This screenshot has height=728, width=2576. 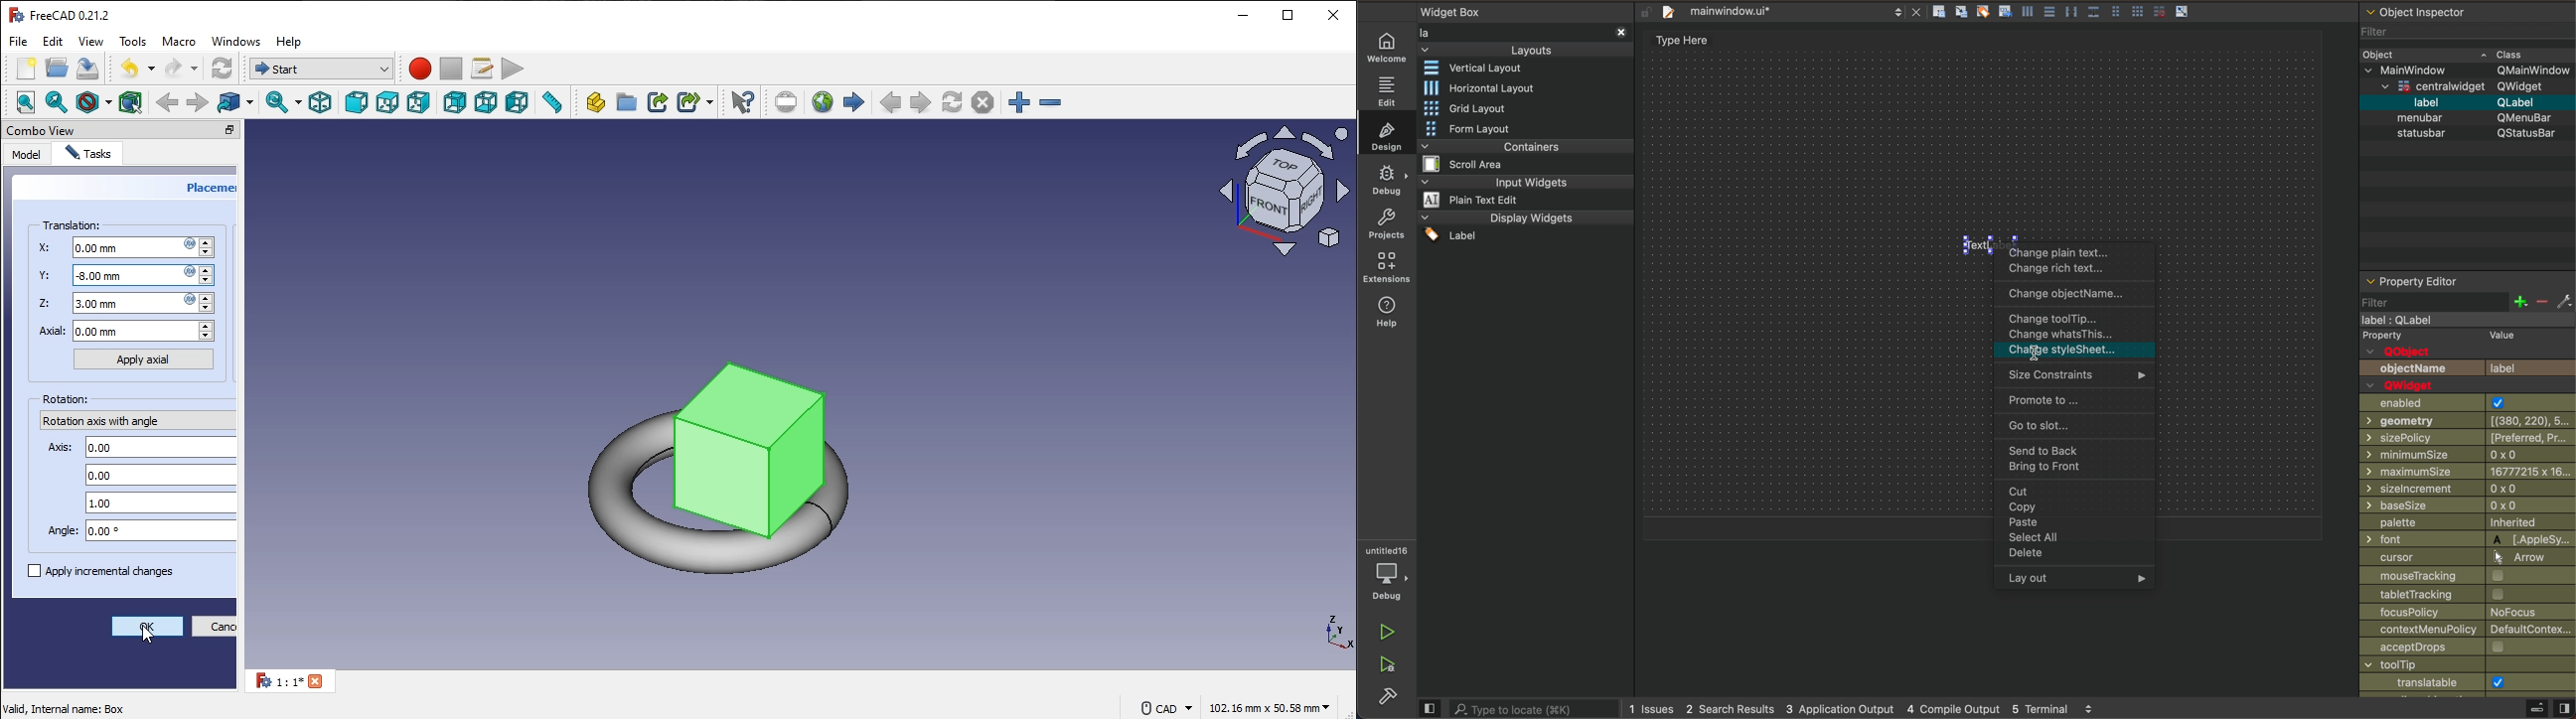 What do you see at coordinates (2458, 403) in the screenshot?
I see `enabled` at bounding box center [2458, 403].